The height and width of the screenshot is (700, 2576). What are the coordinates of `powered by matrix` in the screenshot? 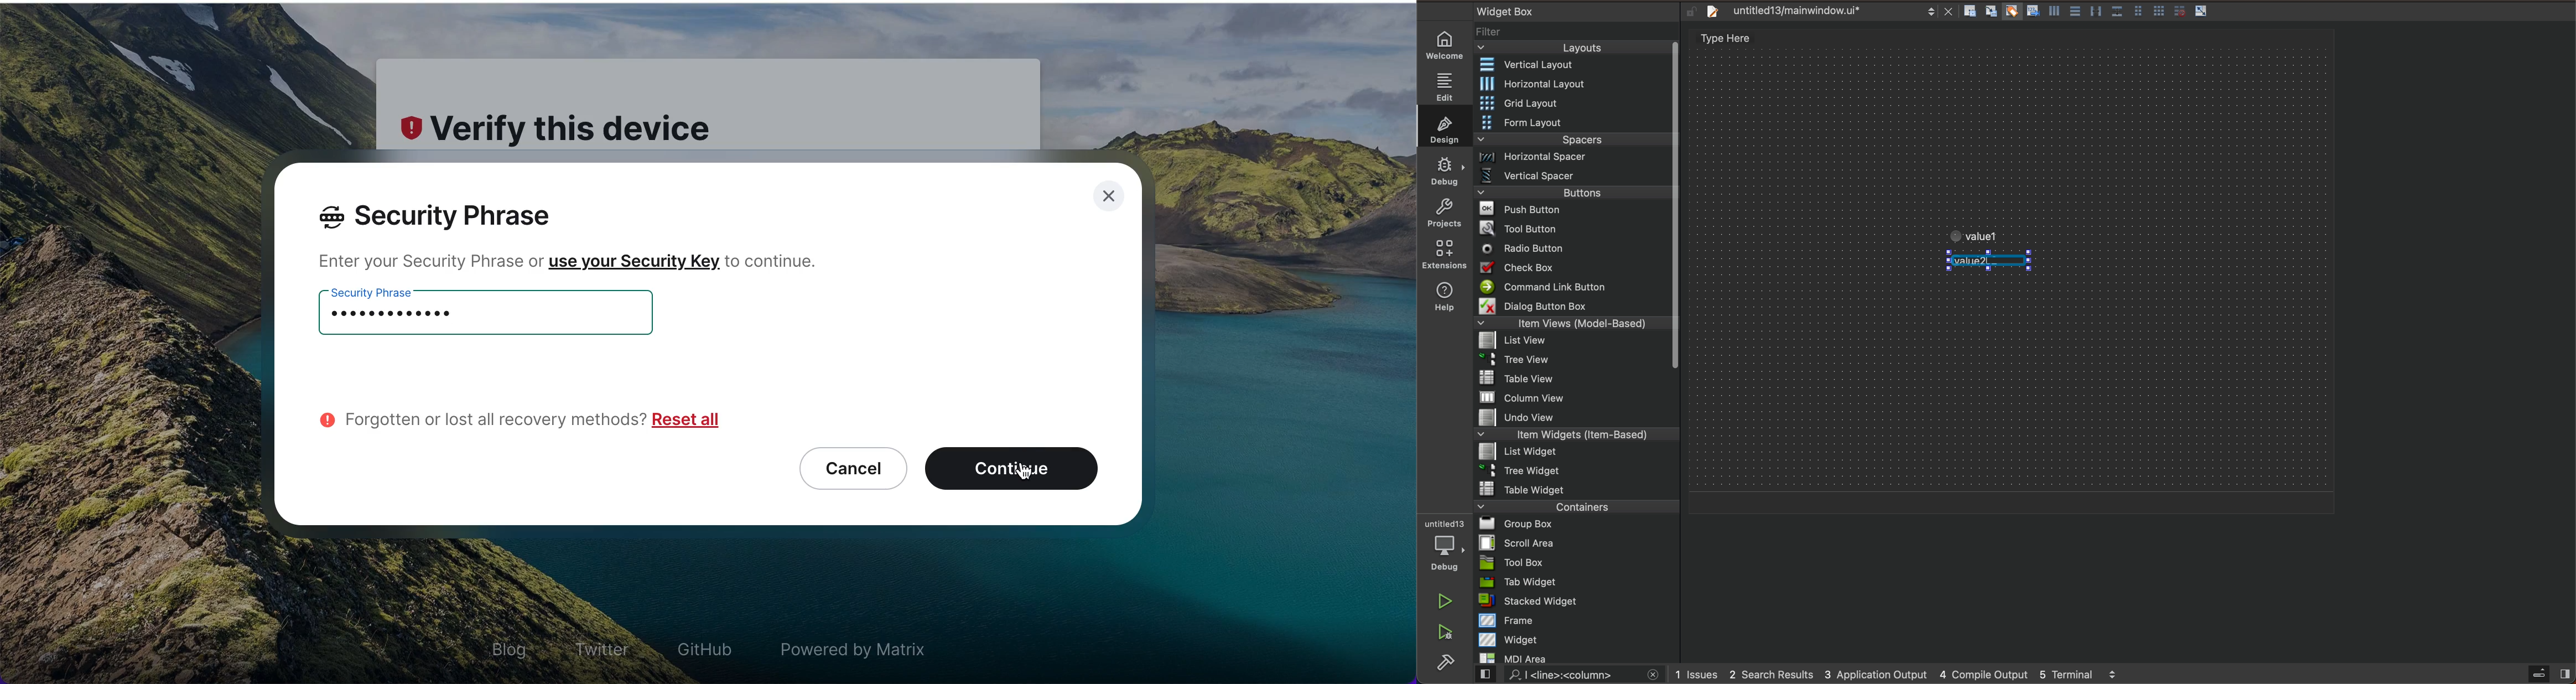 It's located at (859, 644).